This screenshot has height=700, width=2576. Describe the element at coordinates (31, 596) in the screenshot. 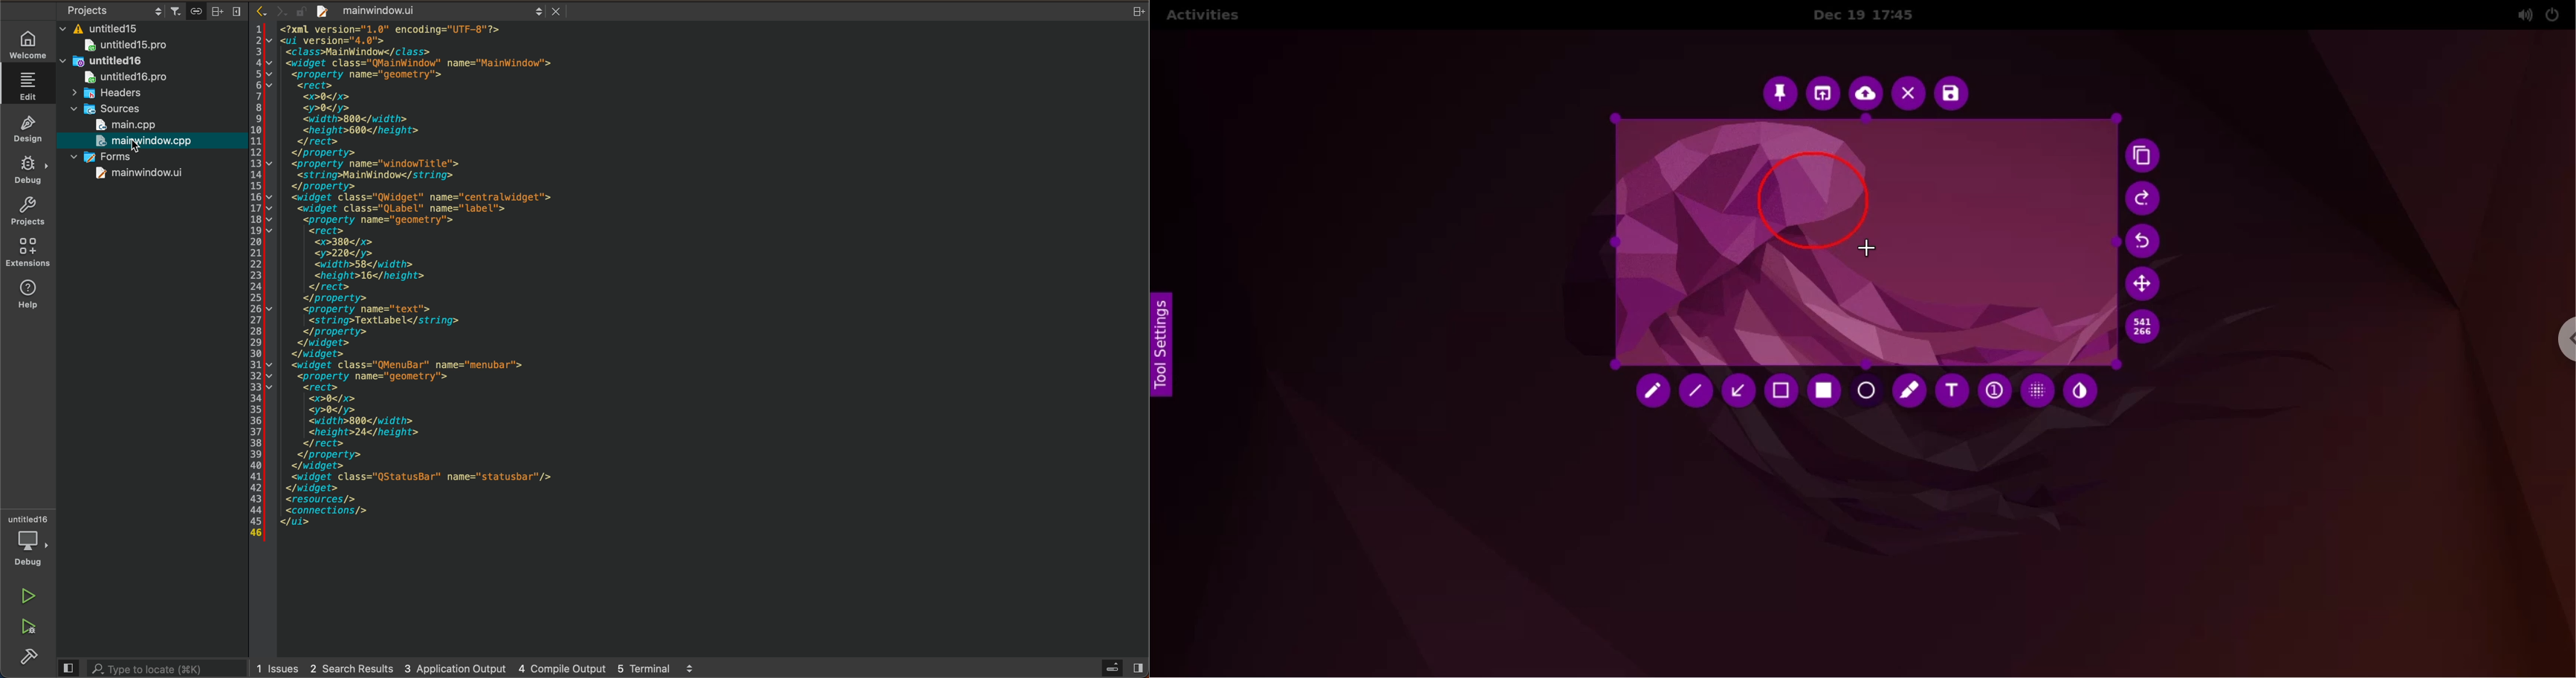

I see `run` at that location.